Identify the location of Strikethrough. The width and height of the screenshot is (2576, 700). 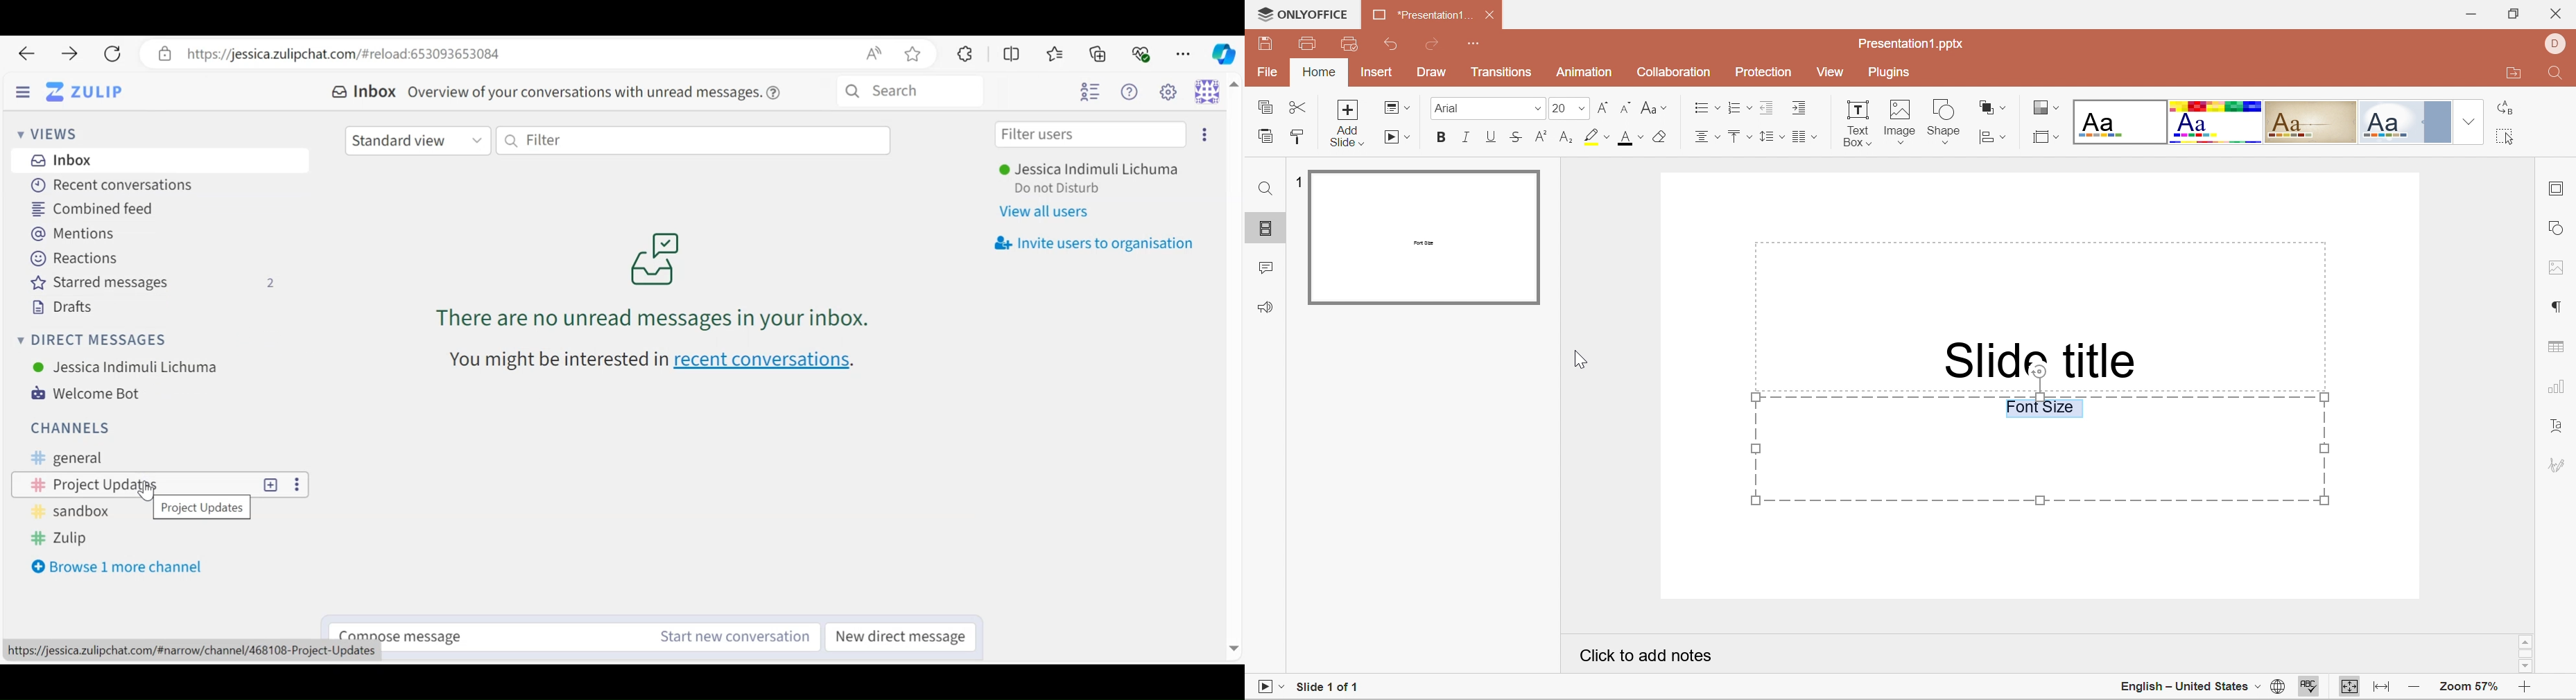
(1517, 134).